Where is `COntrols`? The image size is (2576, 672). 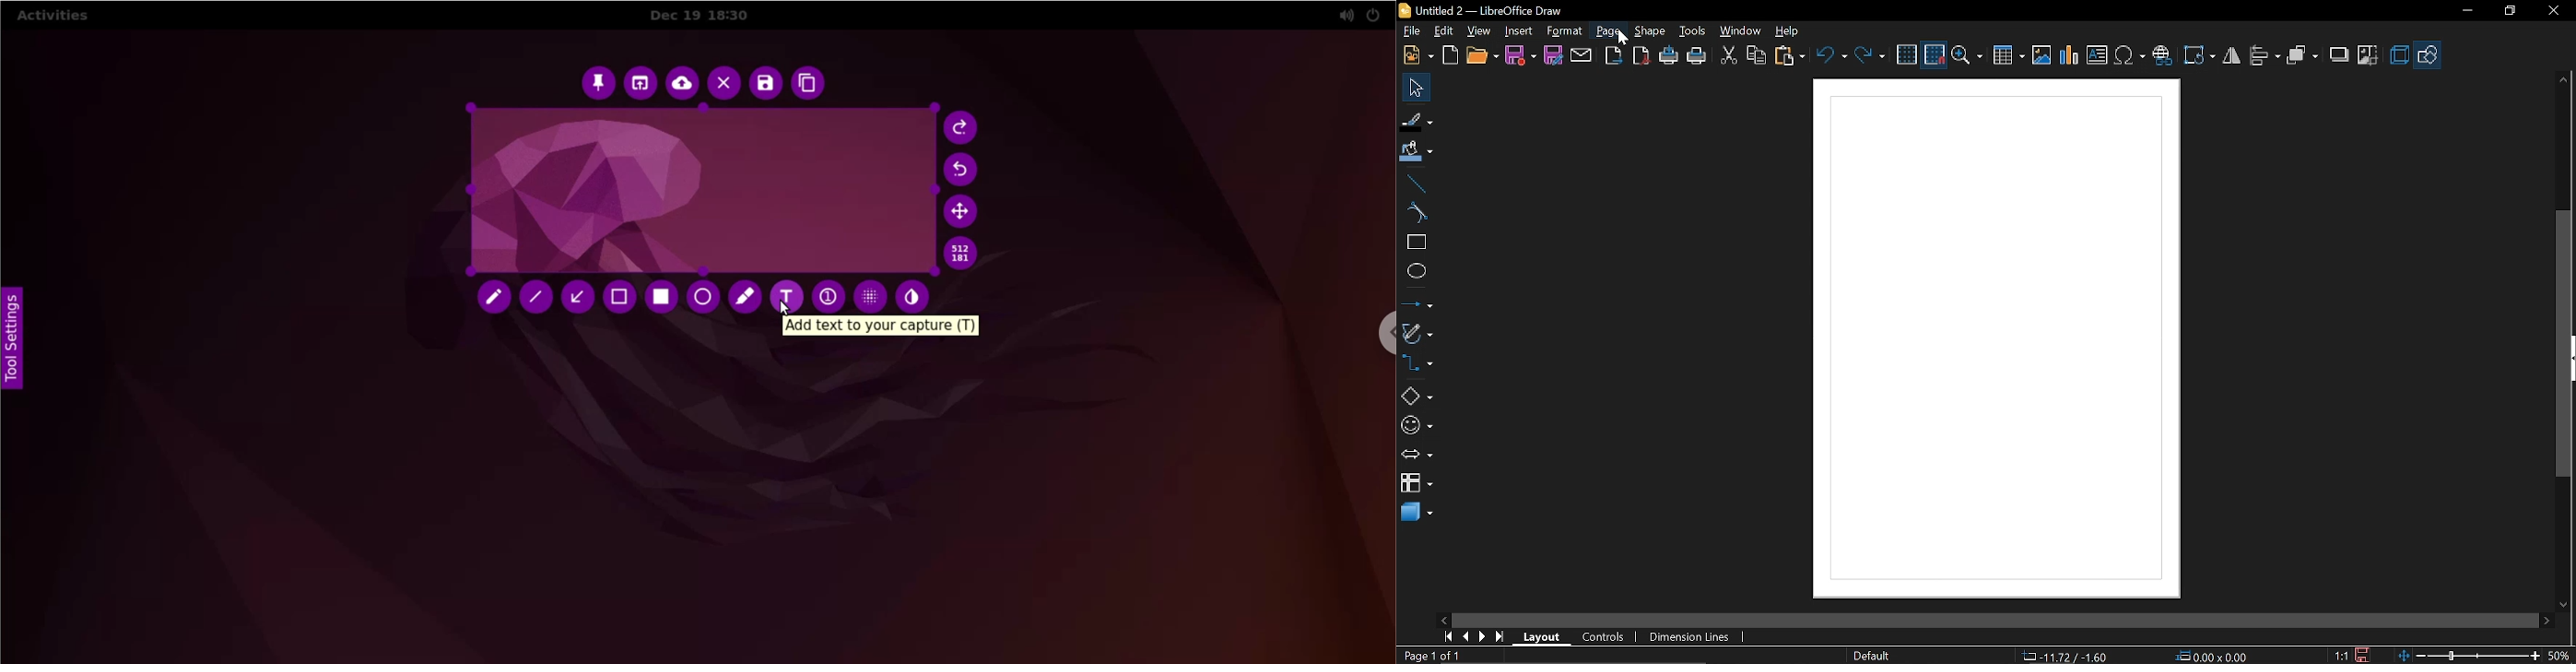 COntrols is located at coordinates (1608, 636).